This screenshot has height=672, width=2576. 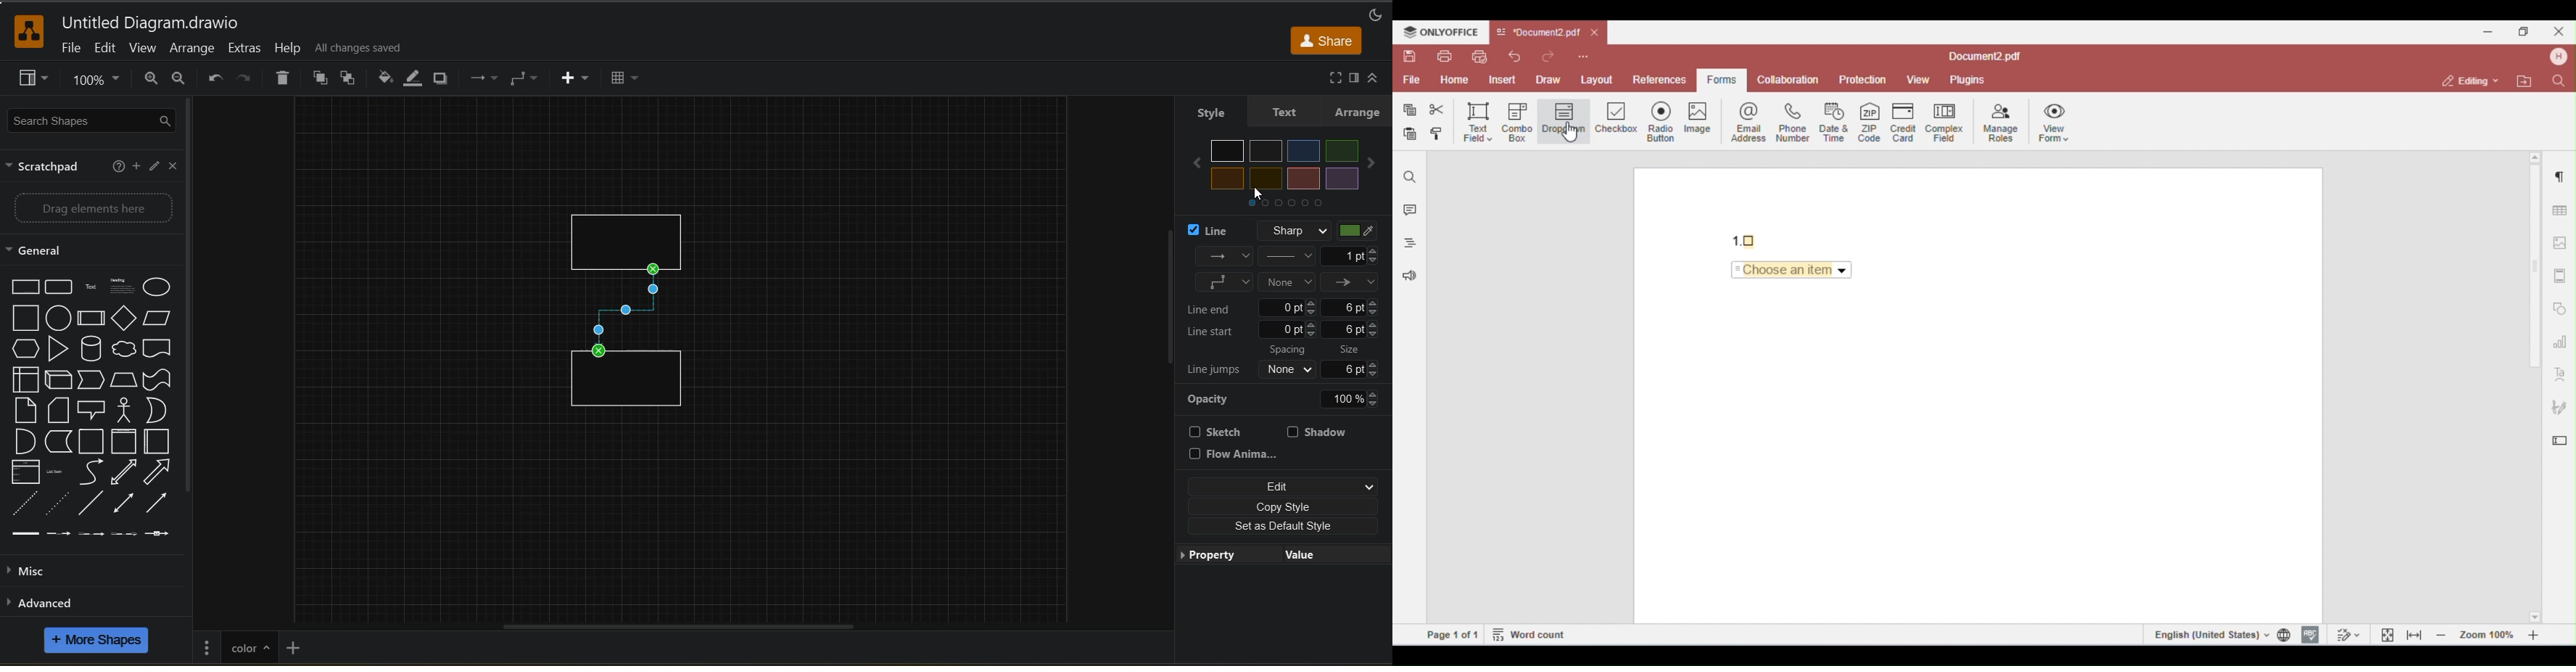 I want to click on Triangle, so click(x=58, y=349).